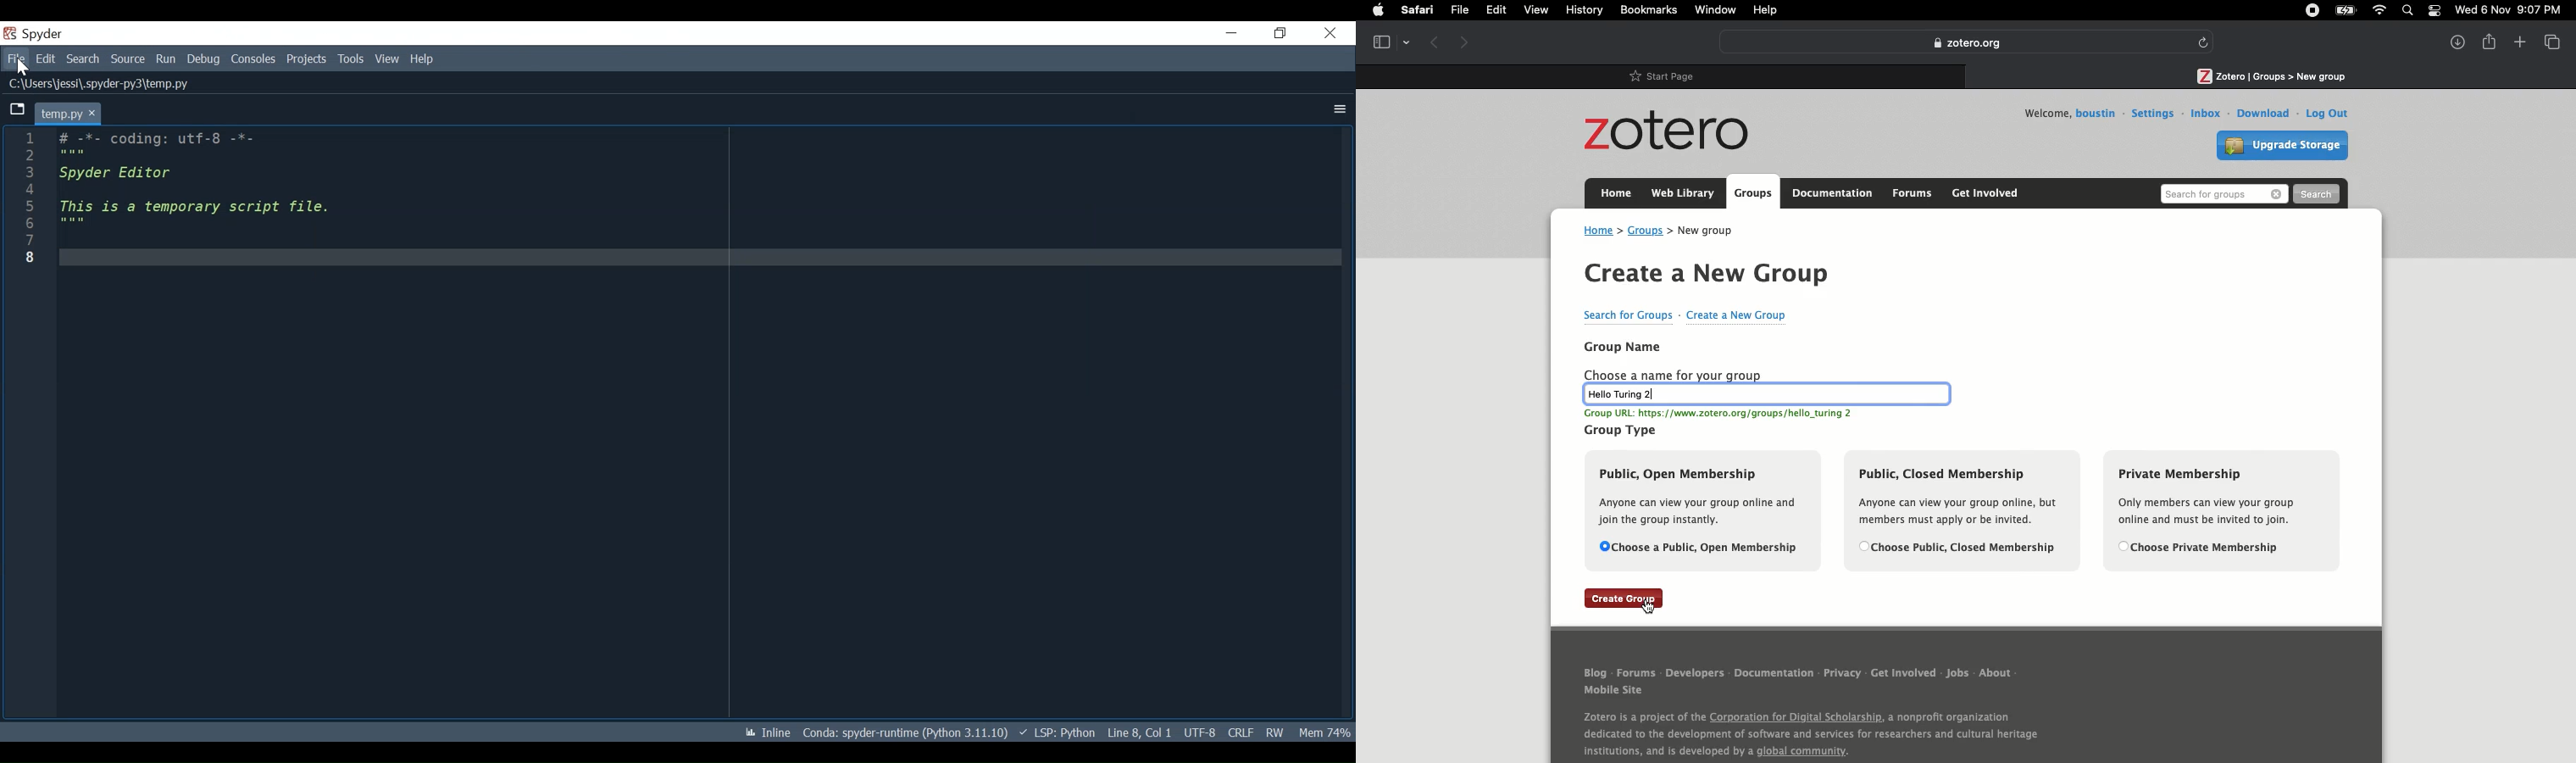 Image resolution: width=2576 pixels, height=784 pixels. I want to click on About, so click(1996, 671).